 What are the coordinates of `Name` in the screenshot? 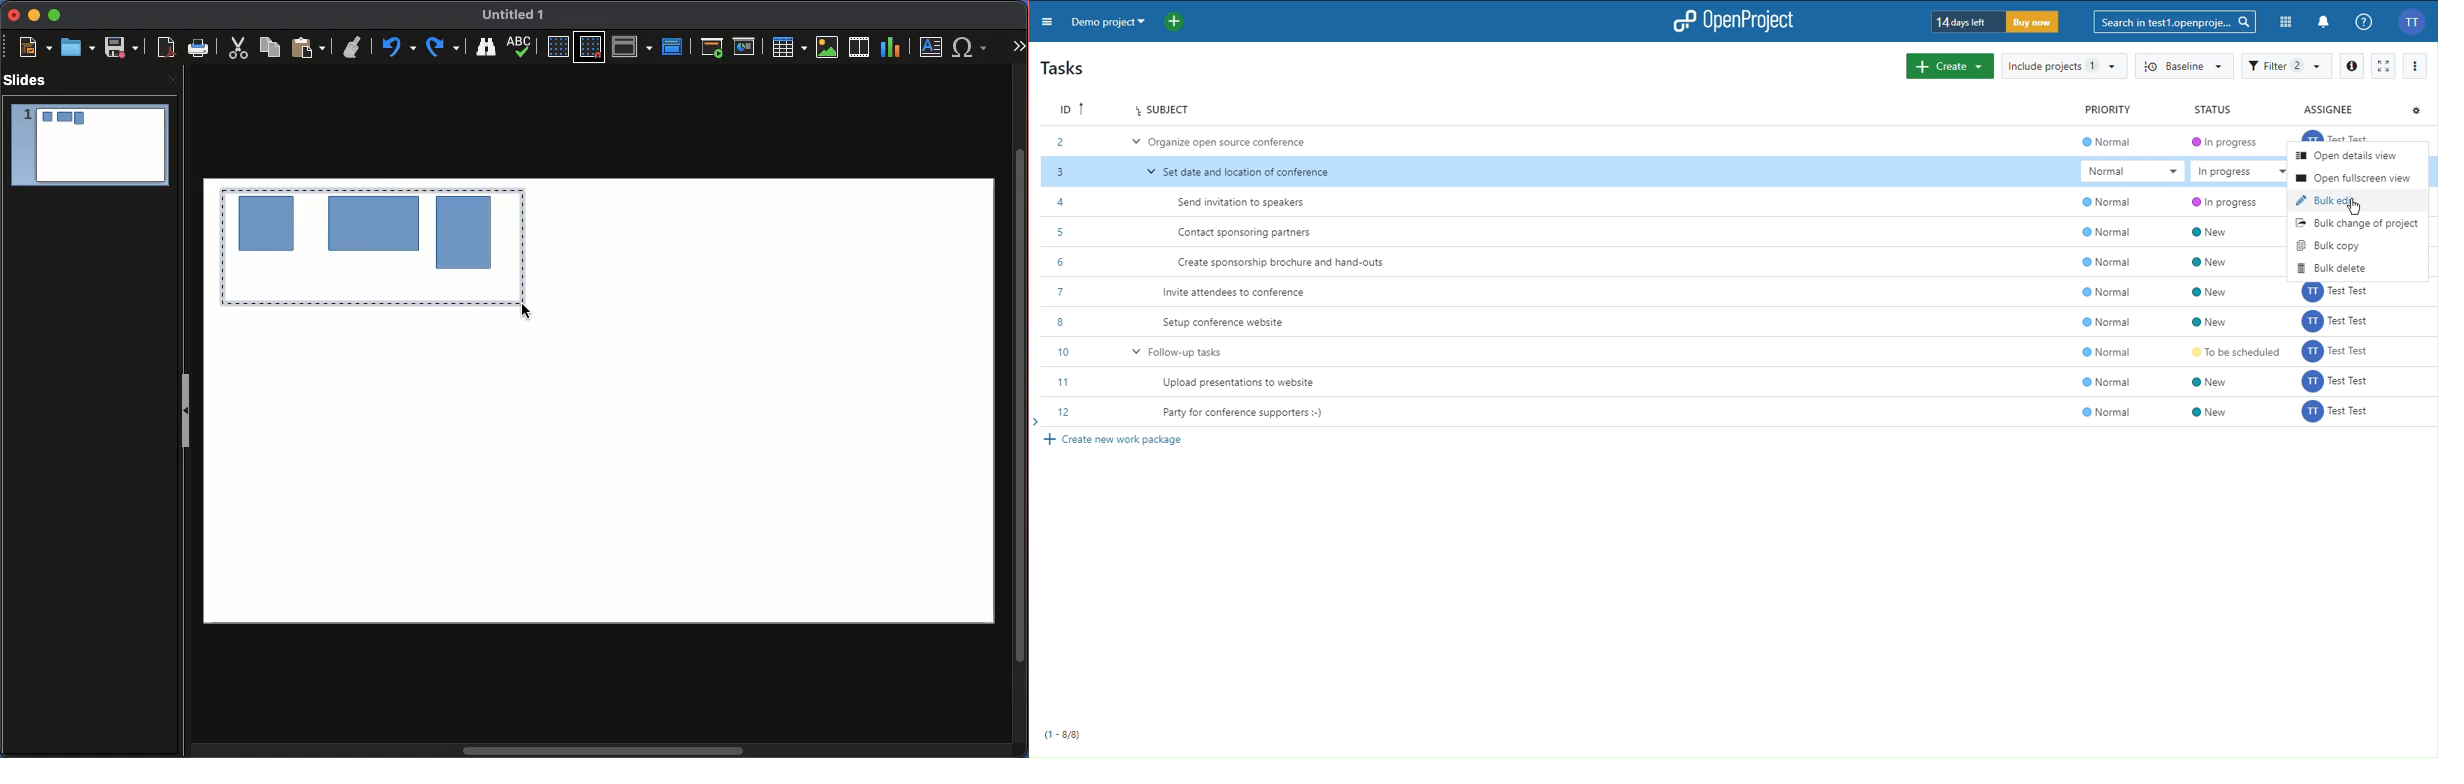 It's located at (518, 16).